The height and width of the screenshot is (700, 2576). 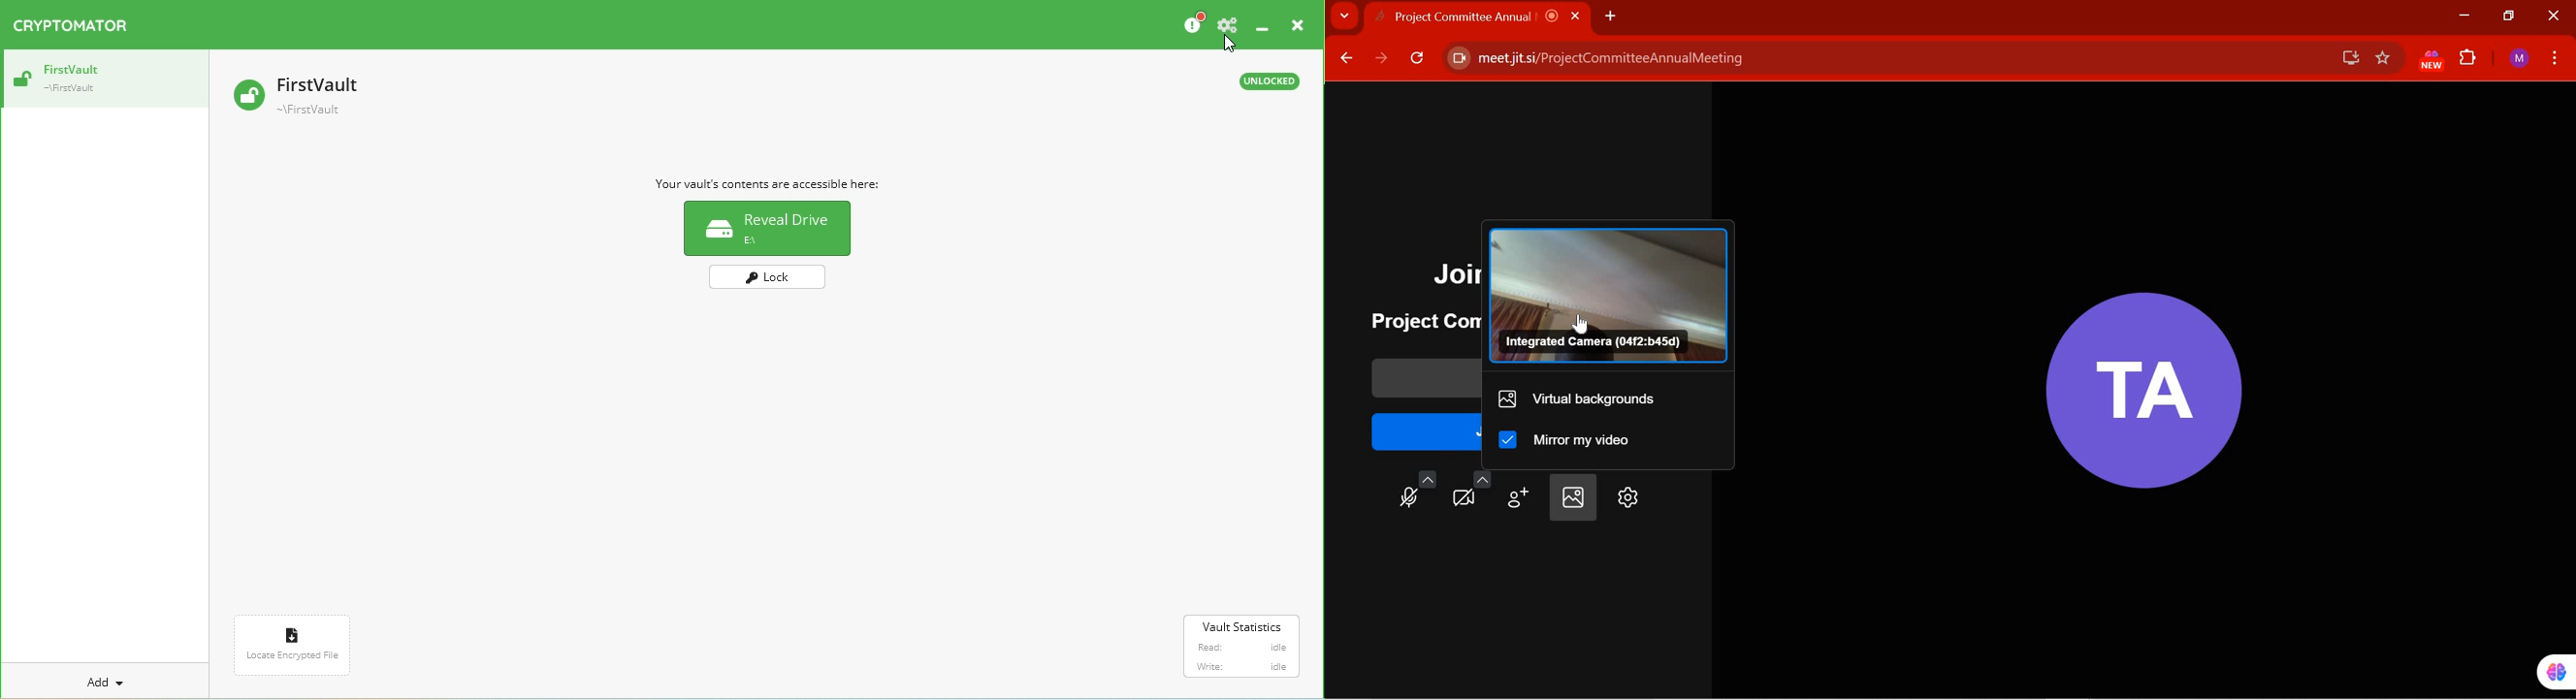 I want to click on MINIMIZE, so click(x=2464, y=16).